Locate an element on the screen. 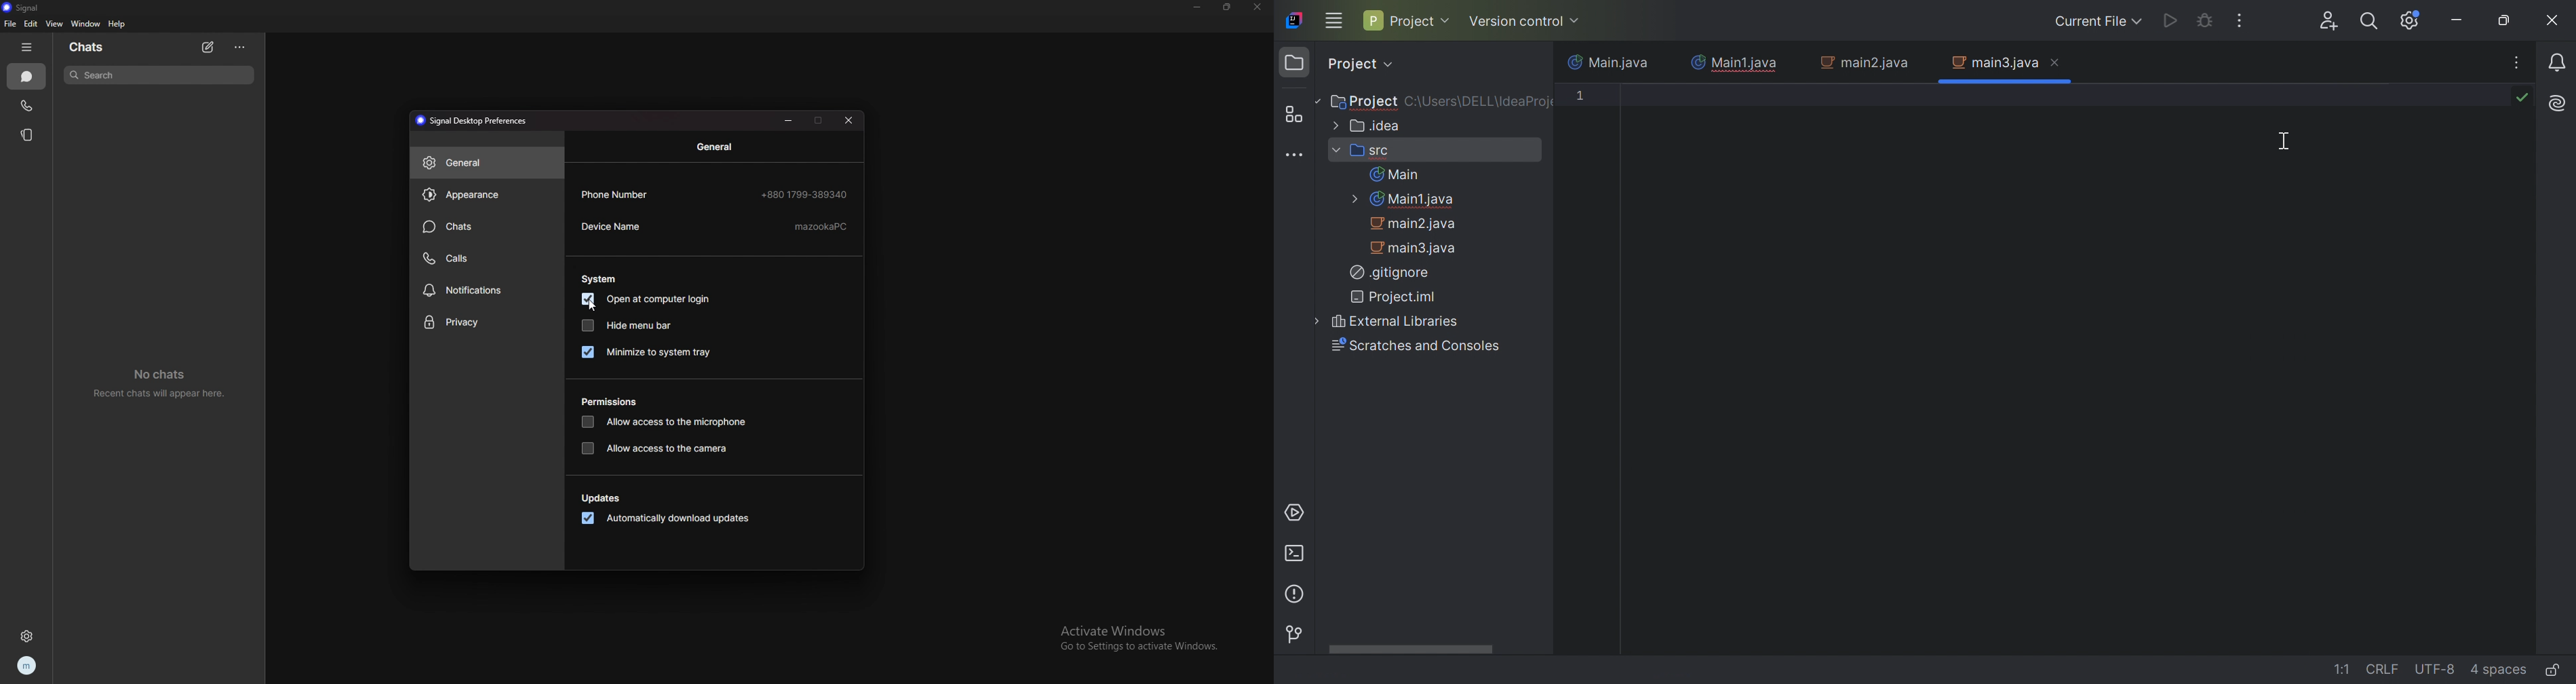 The height and width of the screenshot is (700, 2576). Main menu is located at coordinates (1333, 22).